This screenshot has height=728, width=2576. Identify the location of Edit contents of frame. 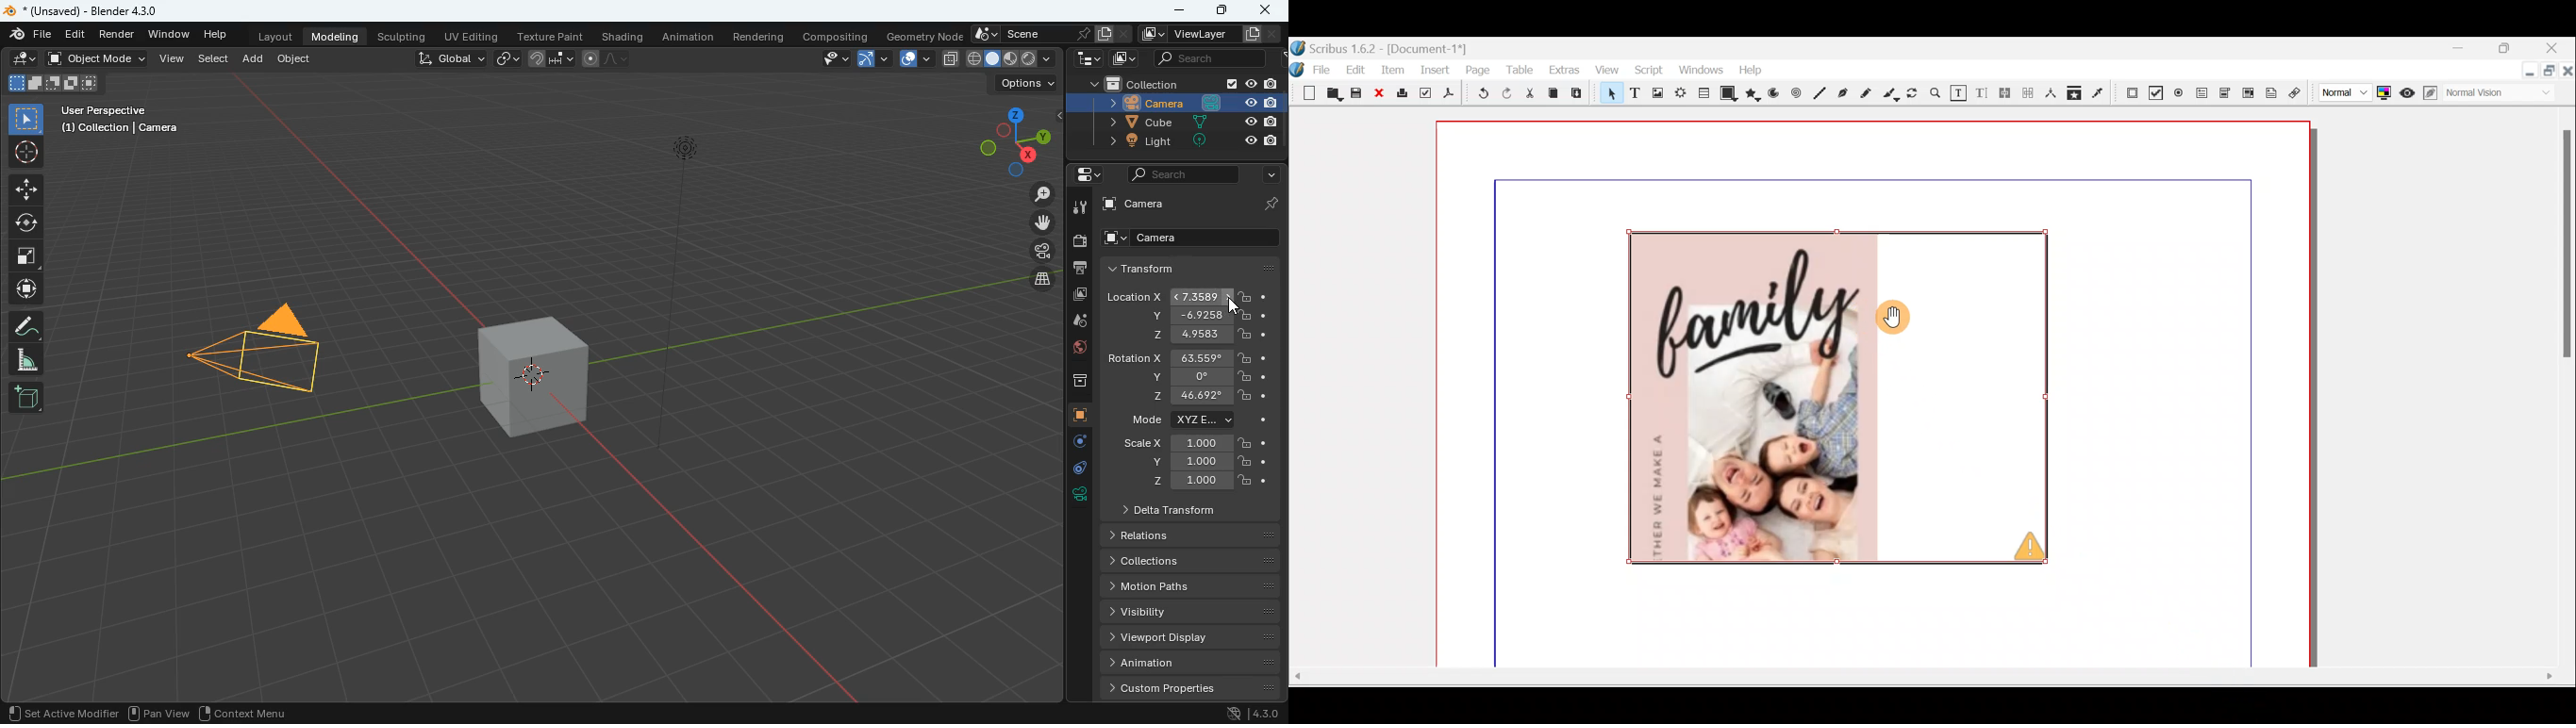
(1959, 94).